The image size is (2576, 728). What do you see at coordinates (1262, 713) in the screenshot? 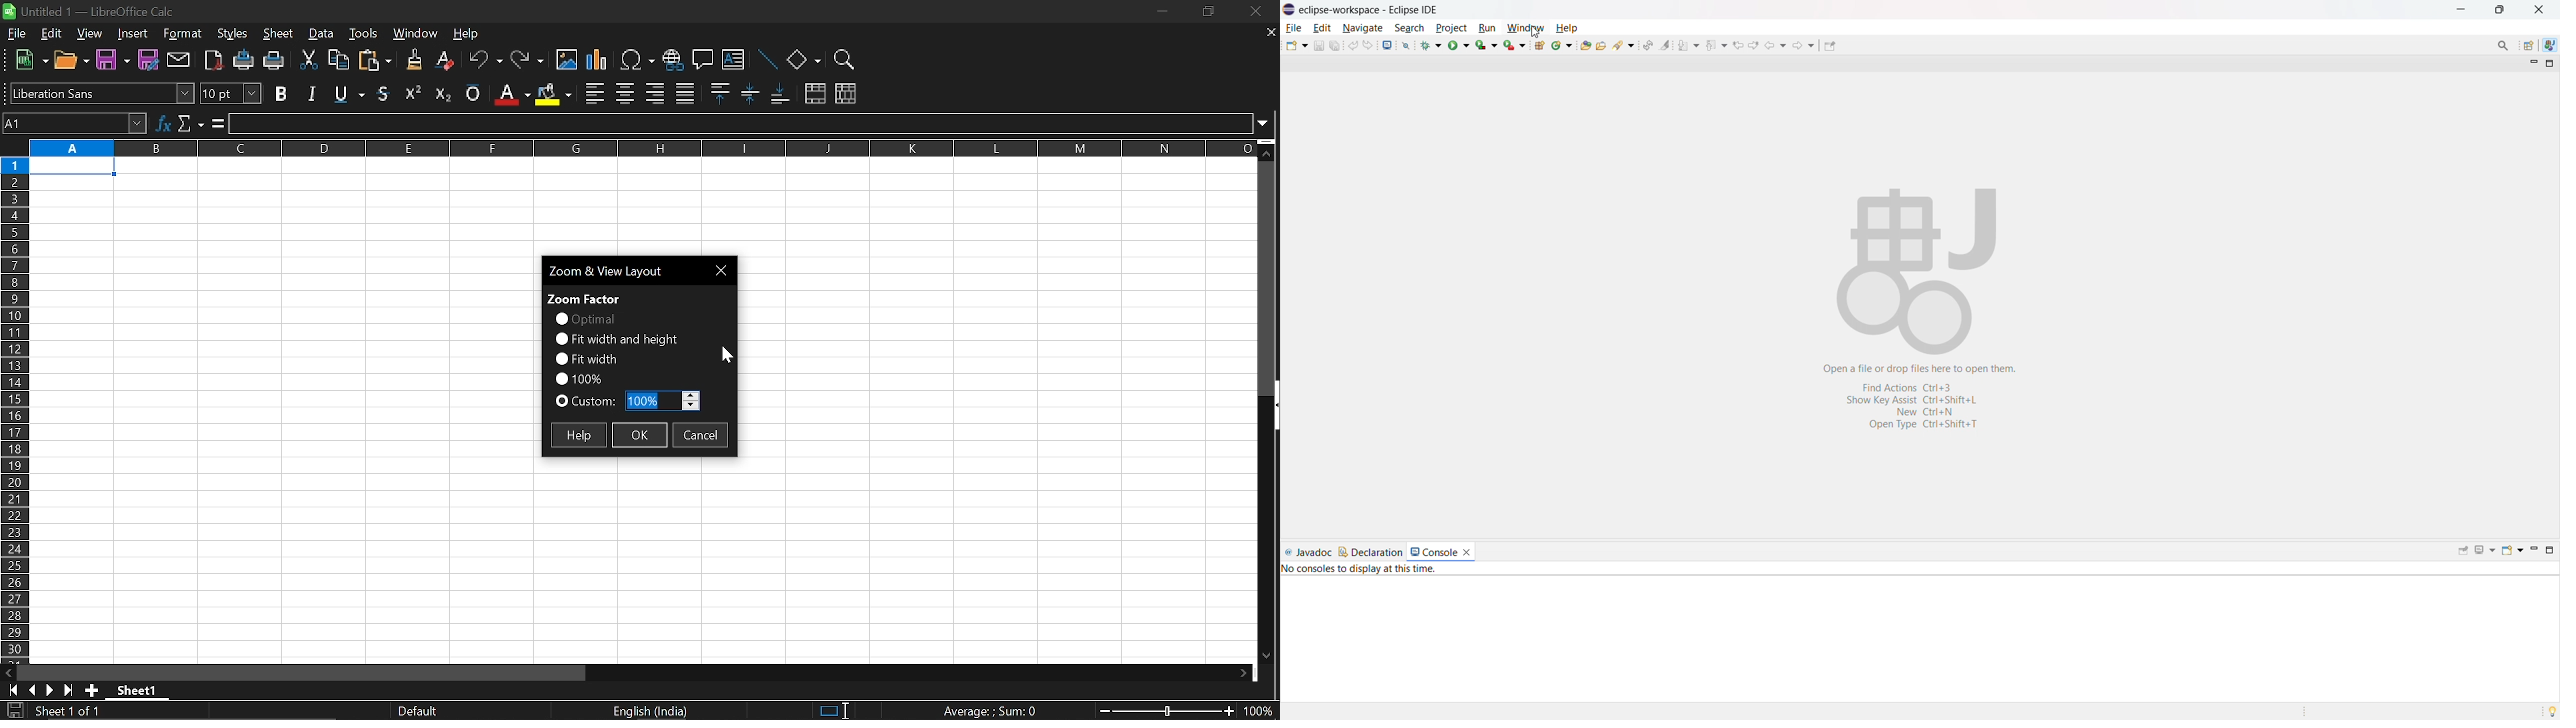
I see `current zoom` at bounding box center [1262, 713].